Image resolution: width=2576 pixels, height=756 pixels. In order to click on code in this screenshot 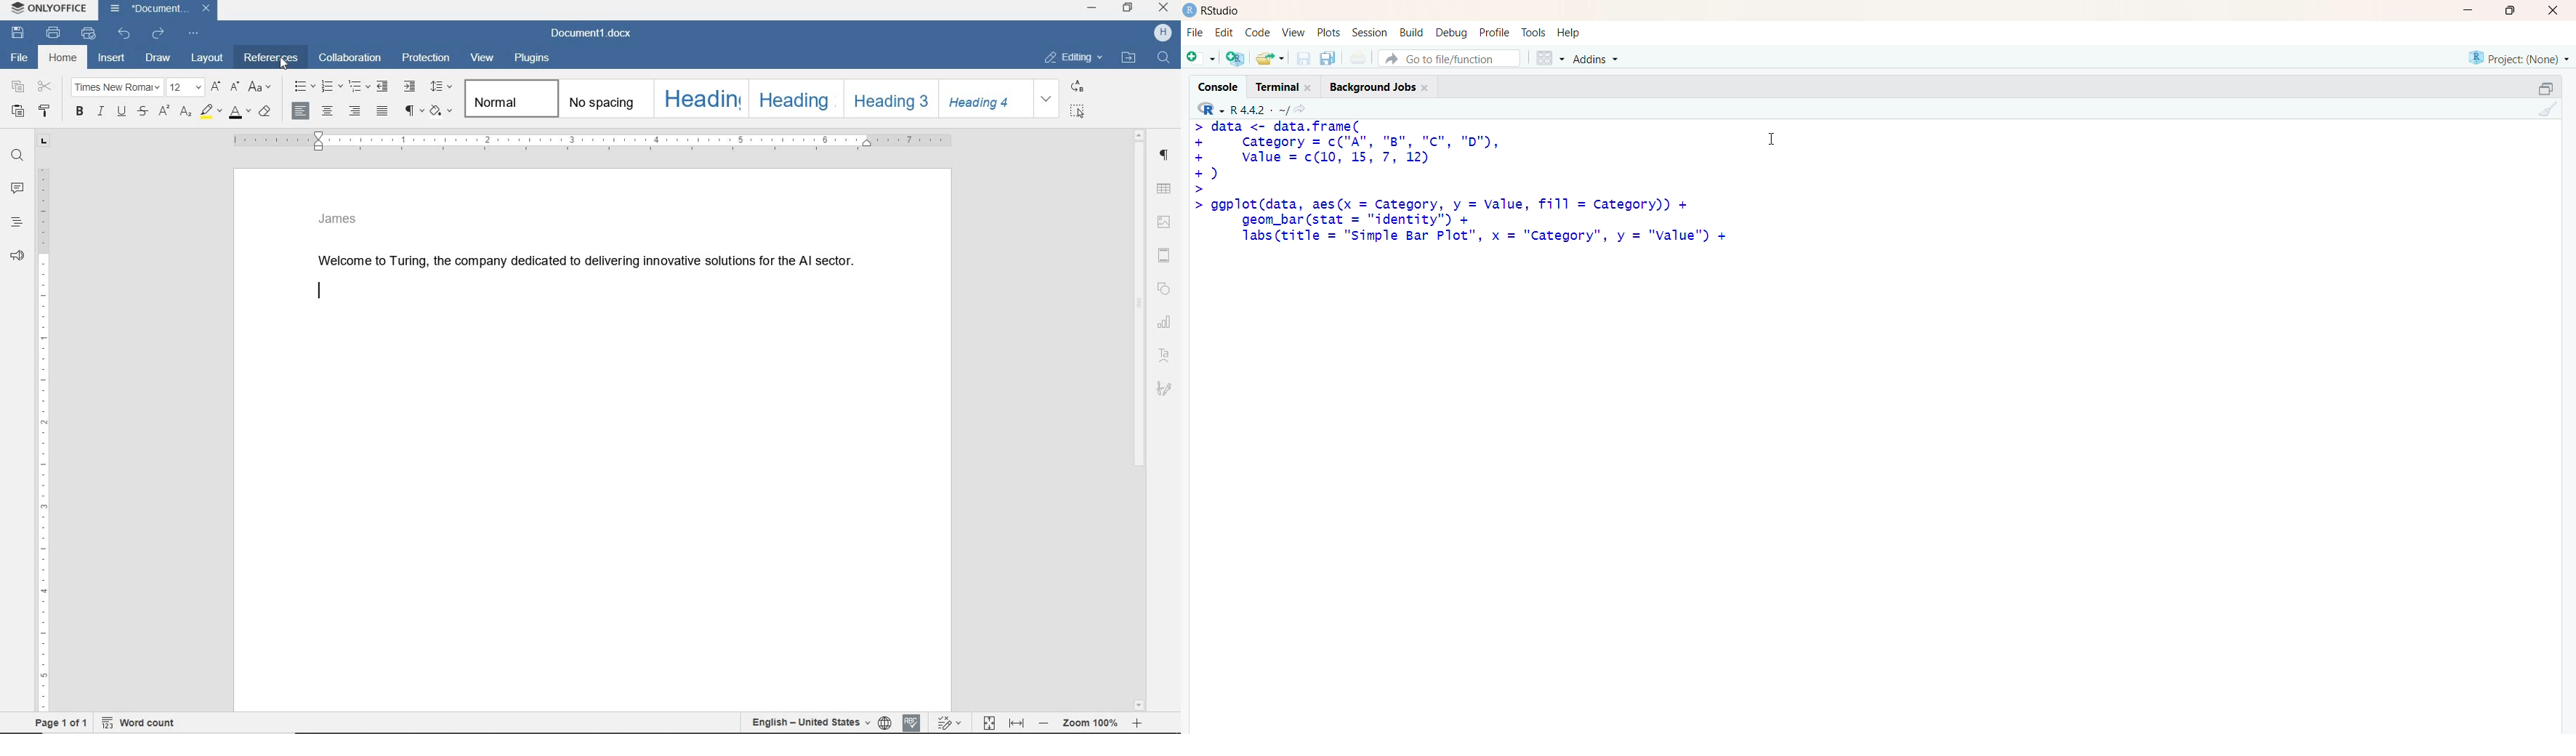, I will do `click(1257, 33)`.